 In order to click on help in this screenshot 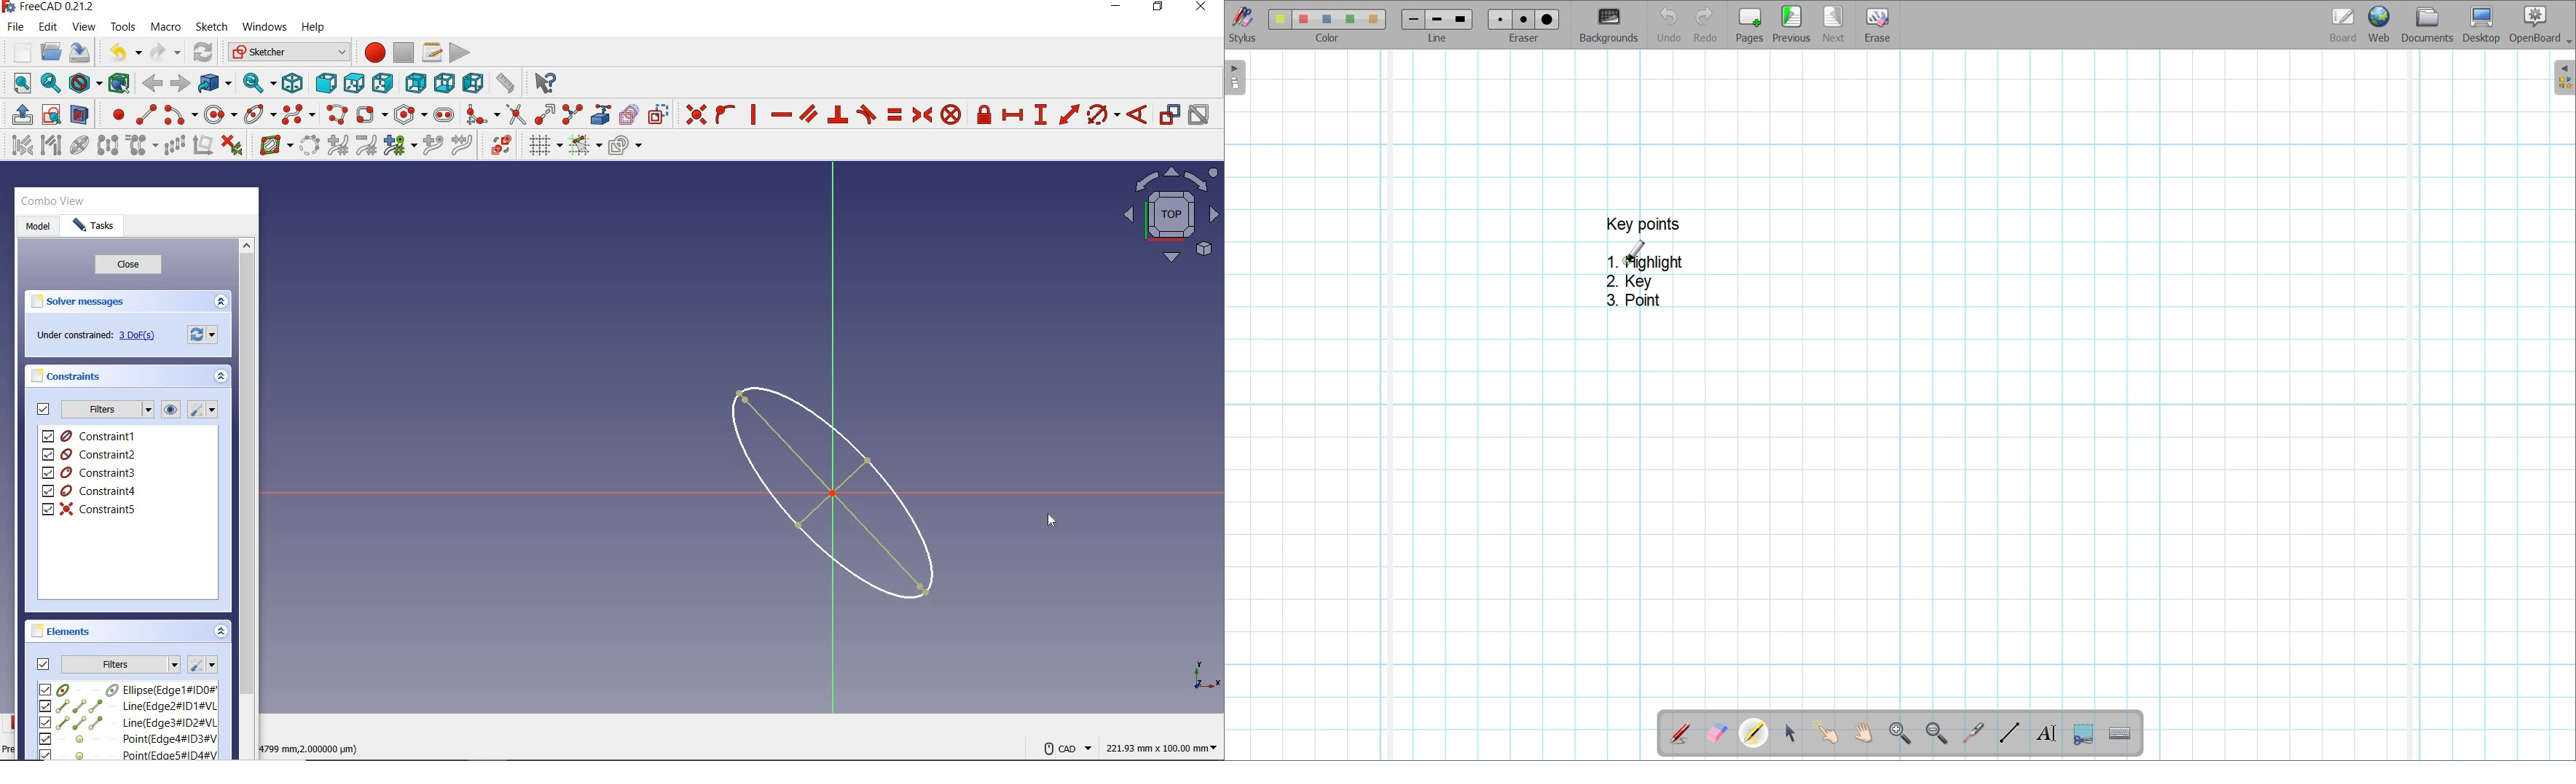, I will do `click(313, 28)`.